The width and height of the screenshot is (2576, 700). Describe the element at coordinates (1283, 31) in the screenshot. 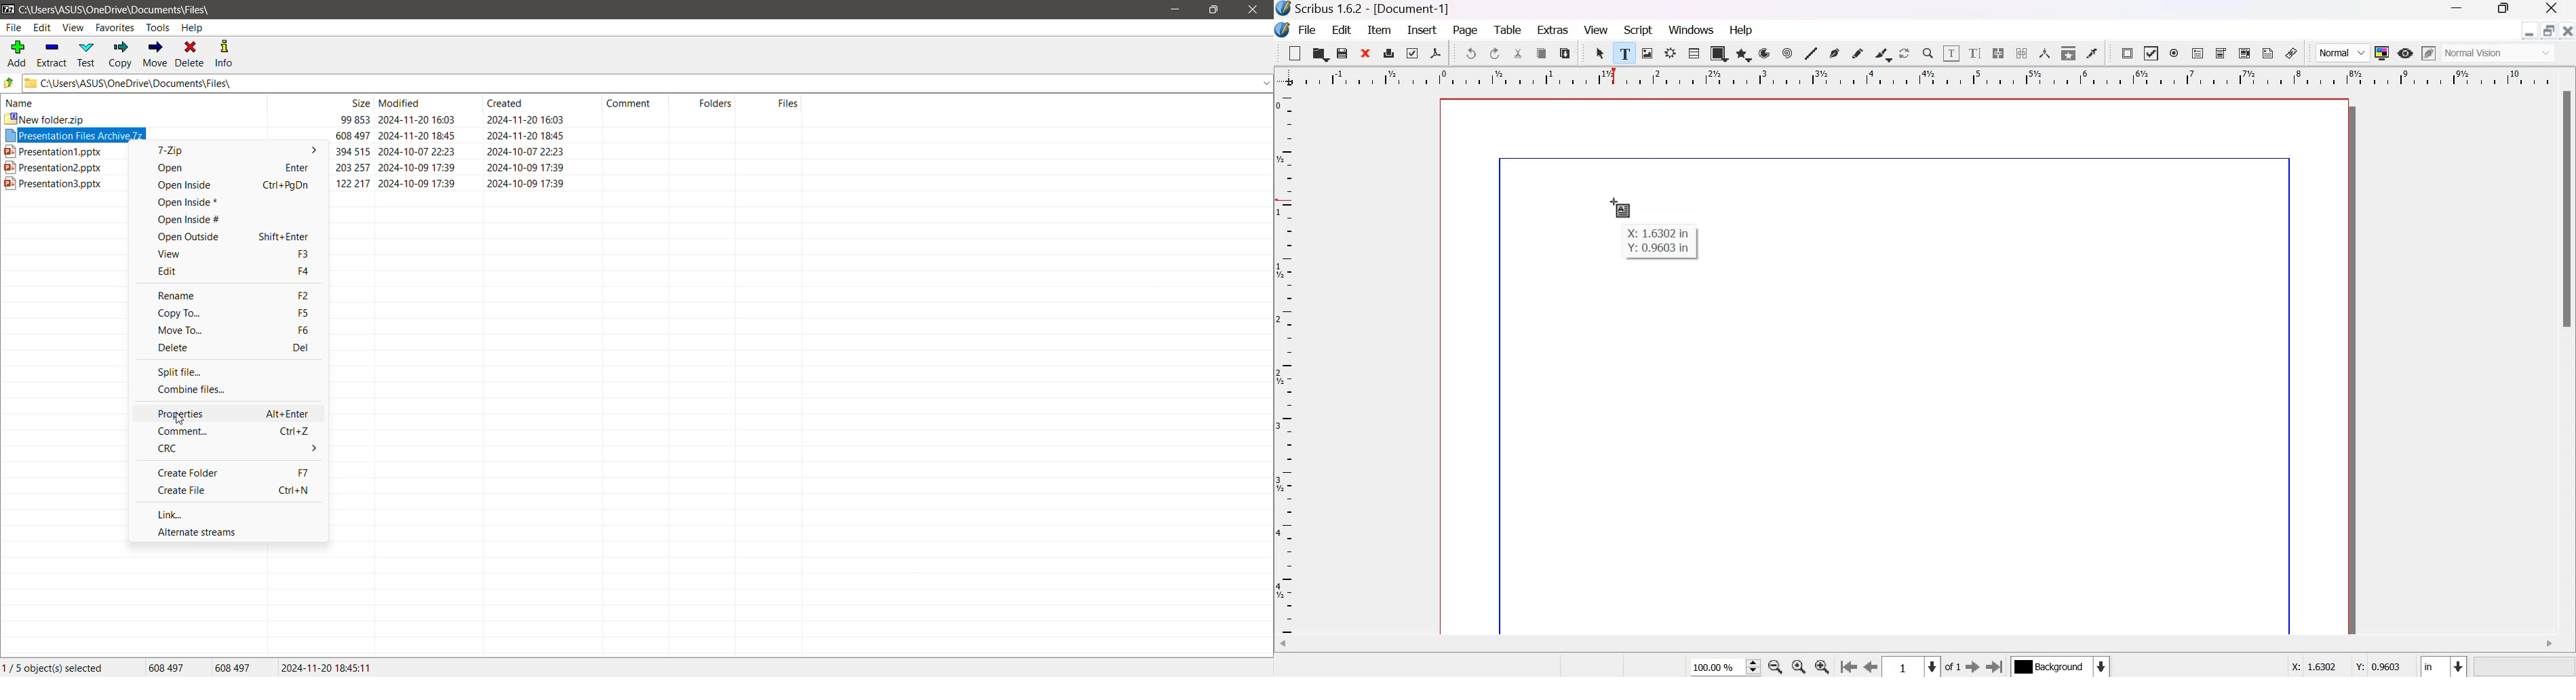

I see `Logo` at that location.